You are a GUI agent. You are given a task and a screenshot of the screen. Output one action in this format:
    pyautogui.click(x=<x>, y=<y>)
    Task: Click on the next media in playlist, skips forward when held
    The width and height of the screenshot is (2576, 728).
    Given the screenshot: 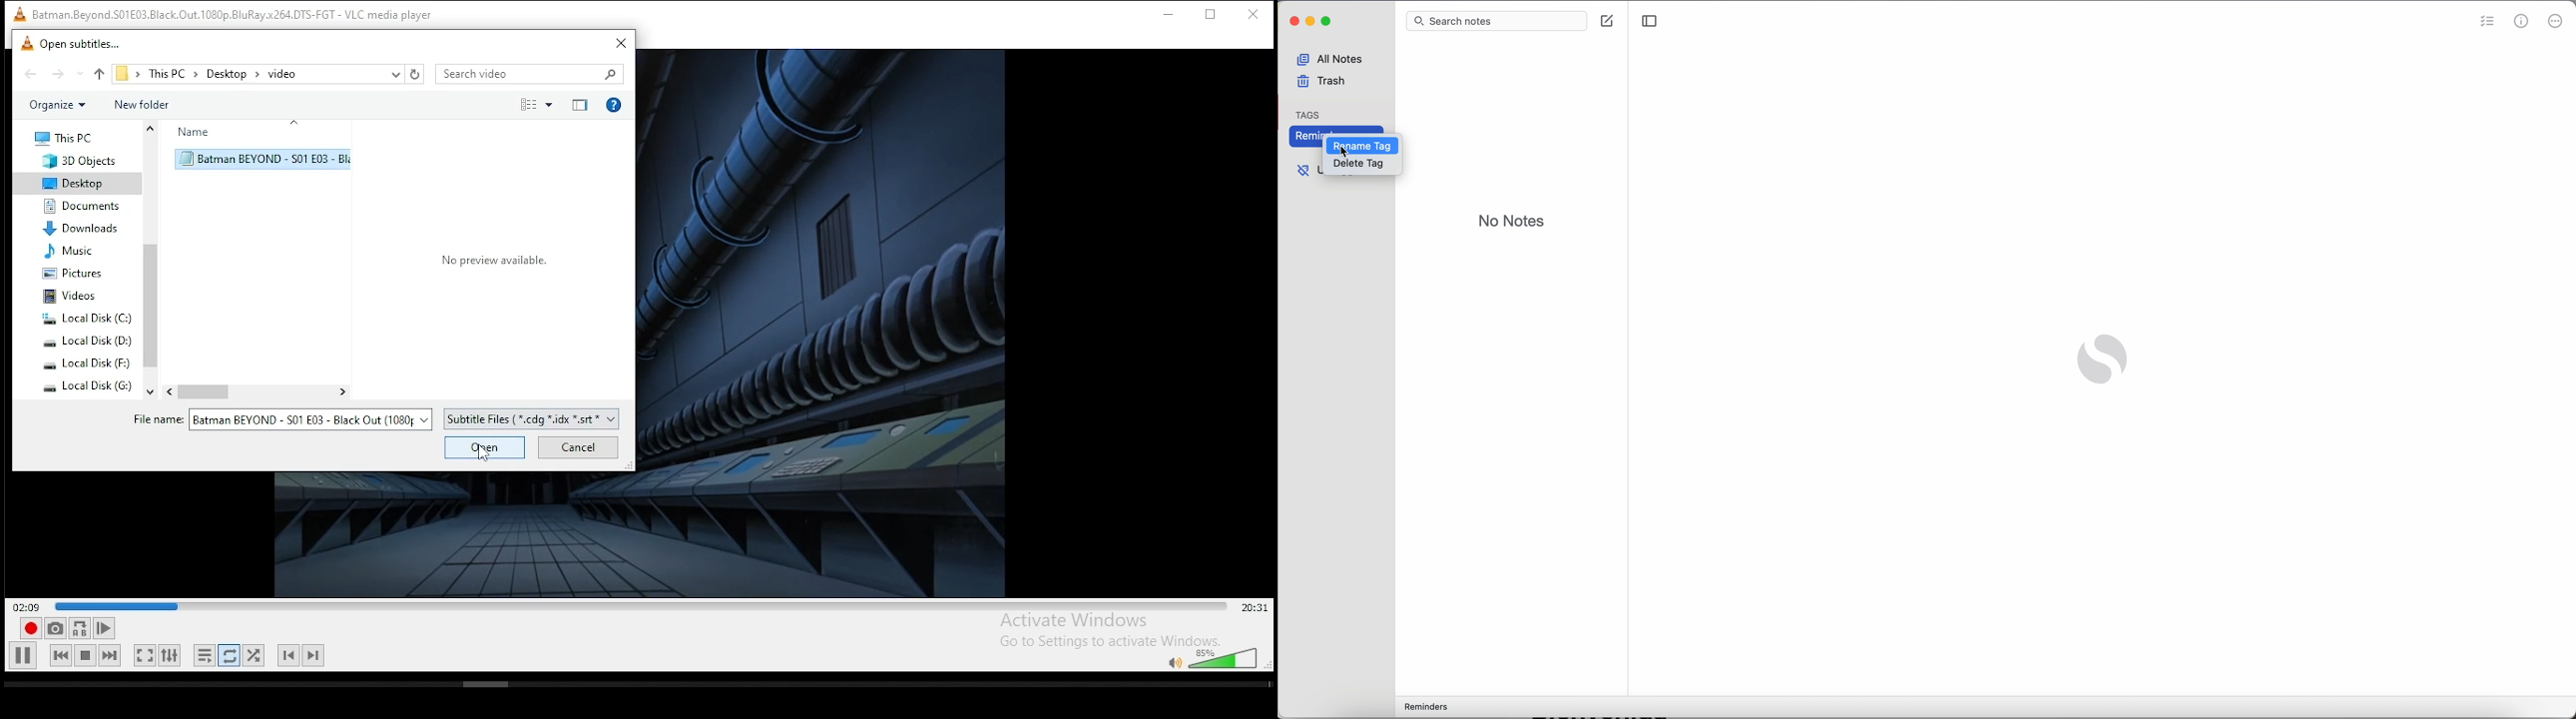 What is the action you would take?
    pyautogui.click(x=111, y=655)
    